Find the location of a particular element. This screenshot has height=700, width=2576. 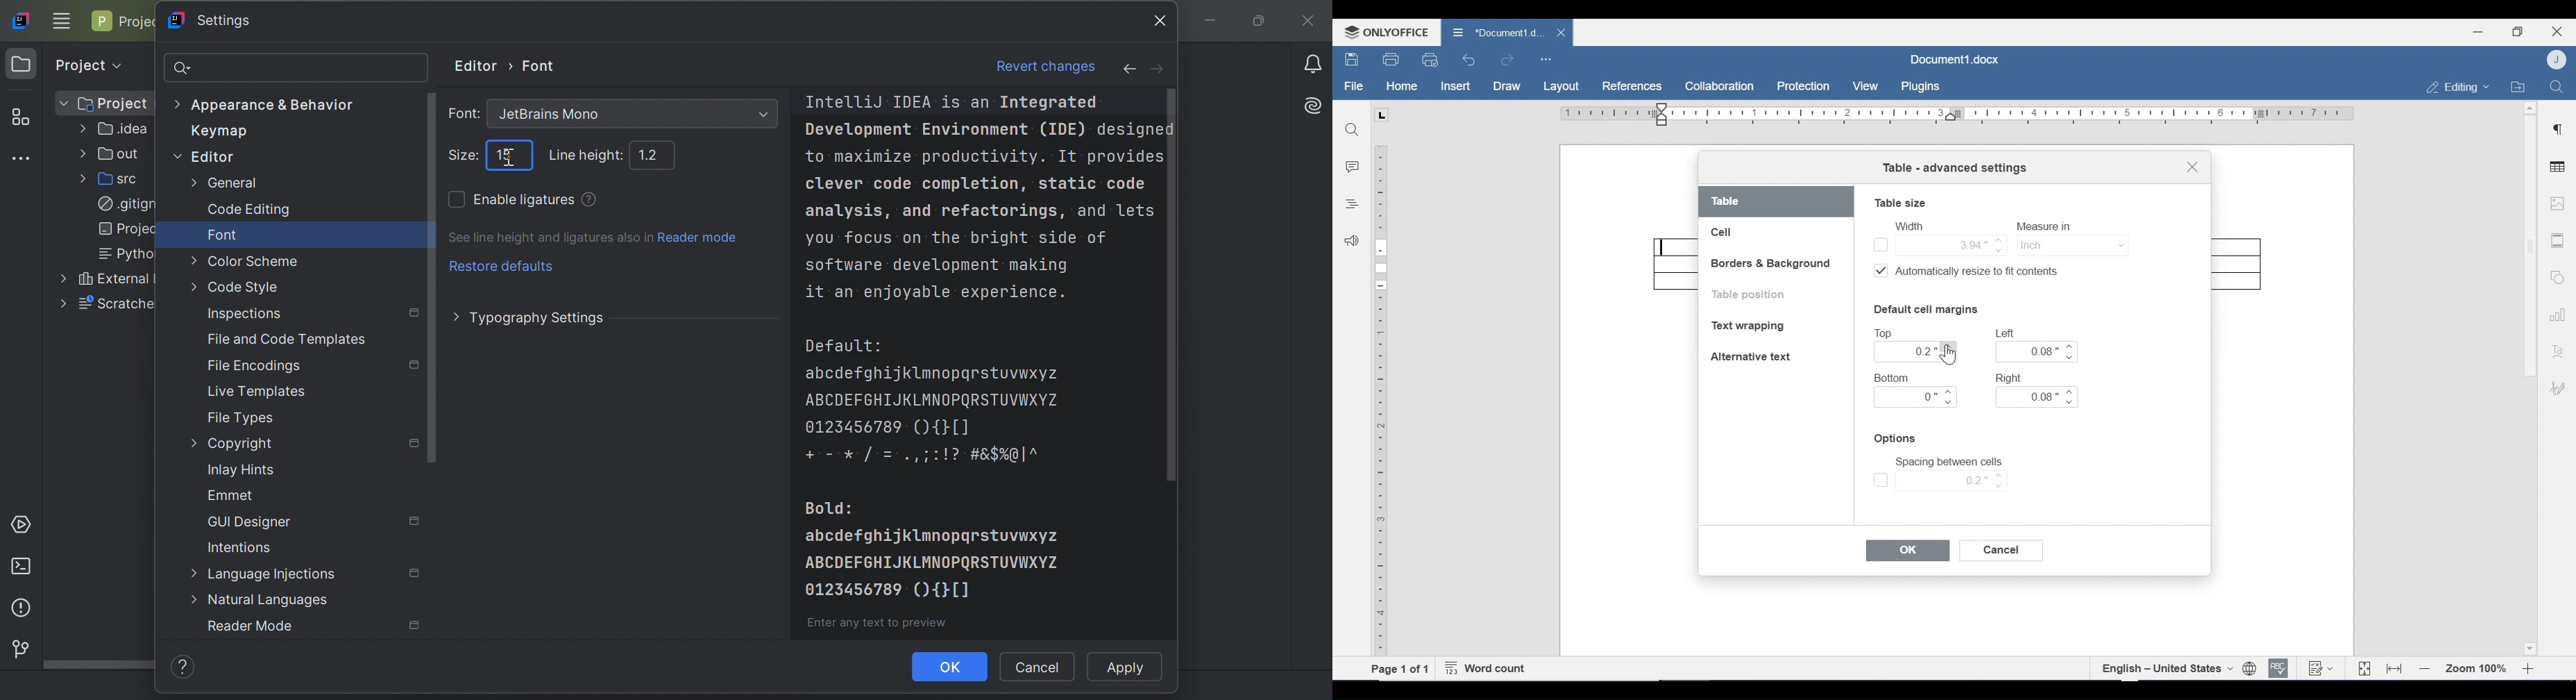

Page 1 of 1 is located at coordinates (1400, 668).